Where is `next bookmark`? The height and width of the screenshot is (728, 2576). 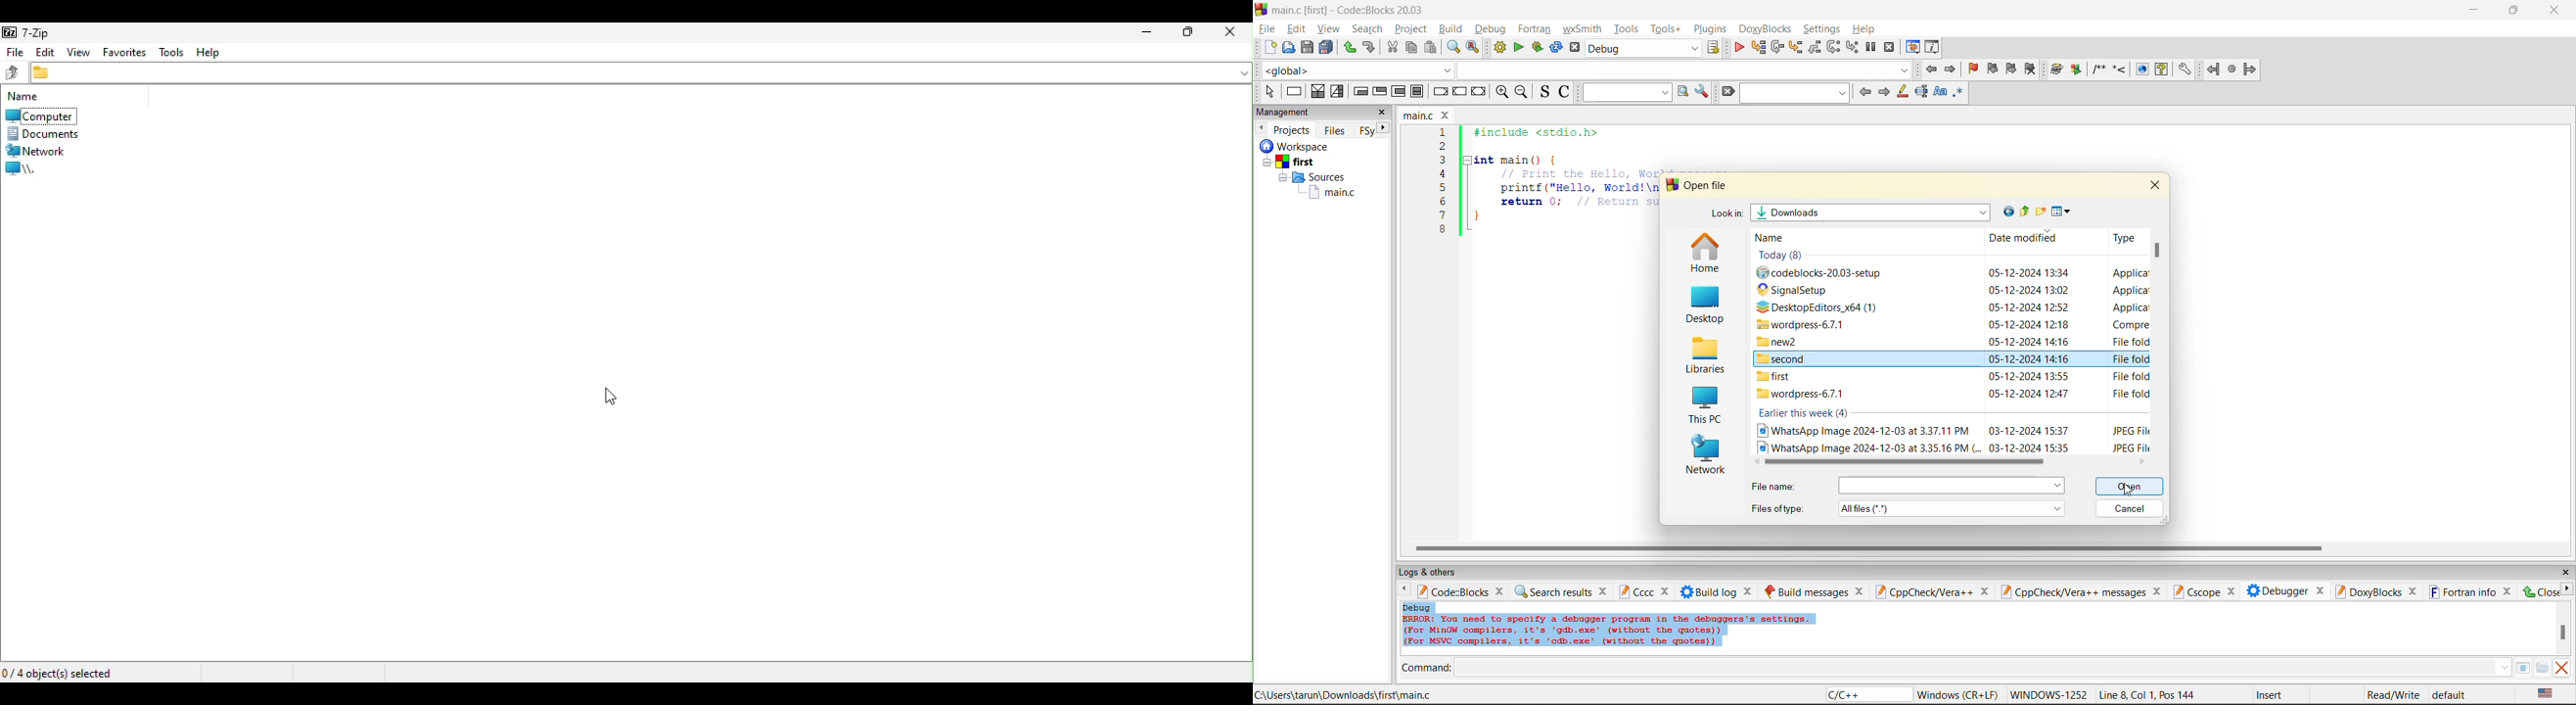
next bookmark is located at coordinates (2013, 67).